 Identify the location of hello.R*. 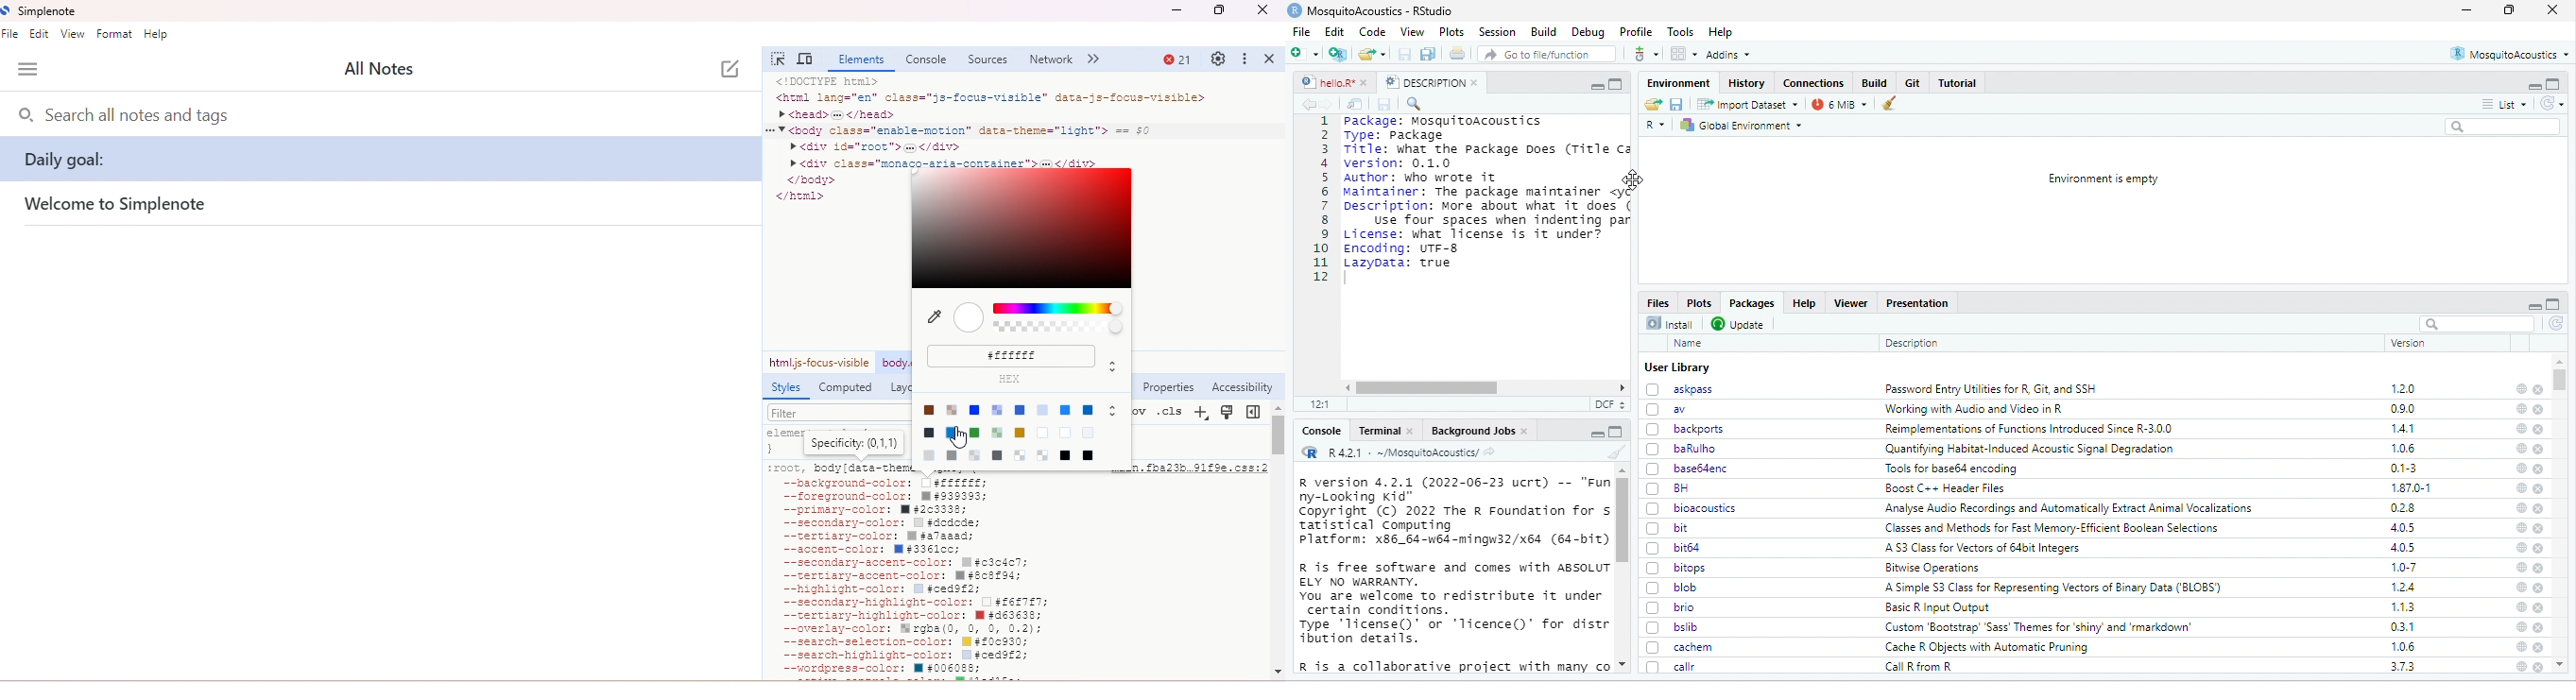
(1333, 82).